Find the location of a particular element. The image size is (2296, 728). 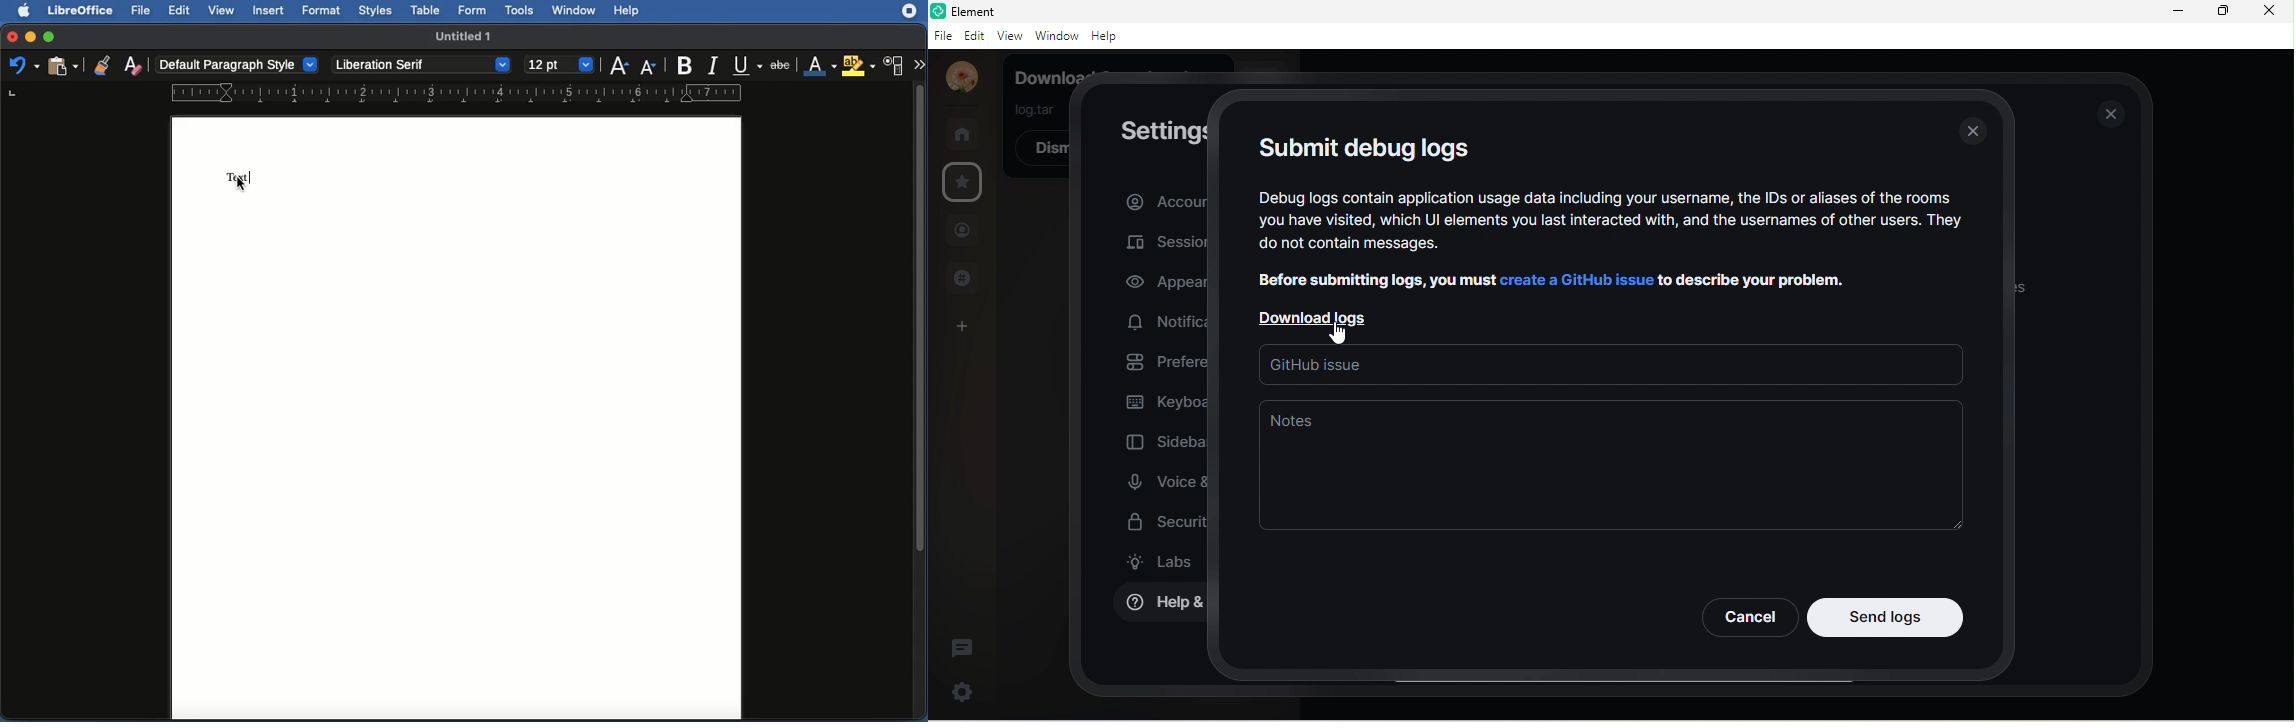

Highlighting is located at coordinates (858, 65).